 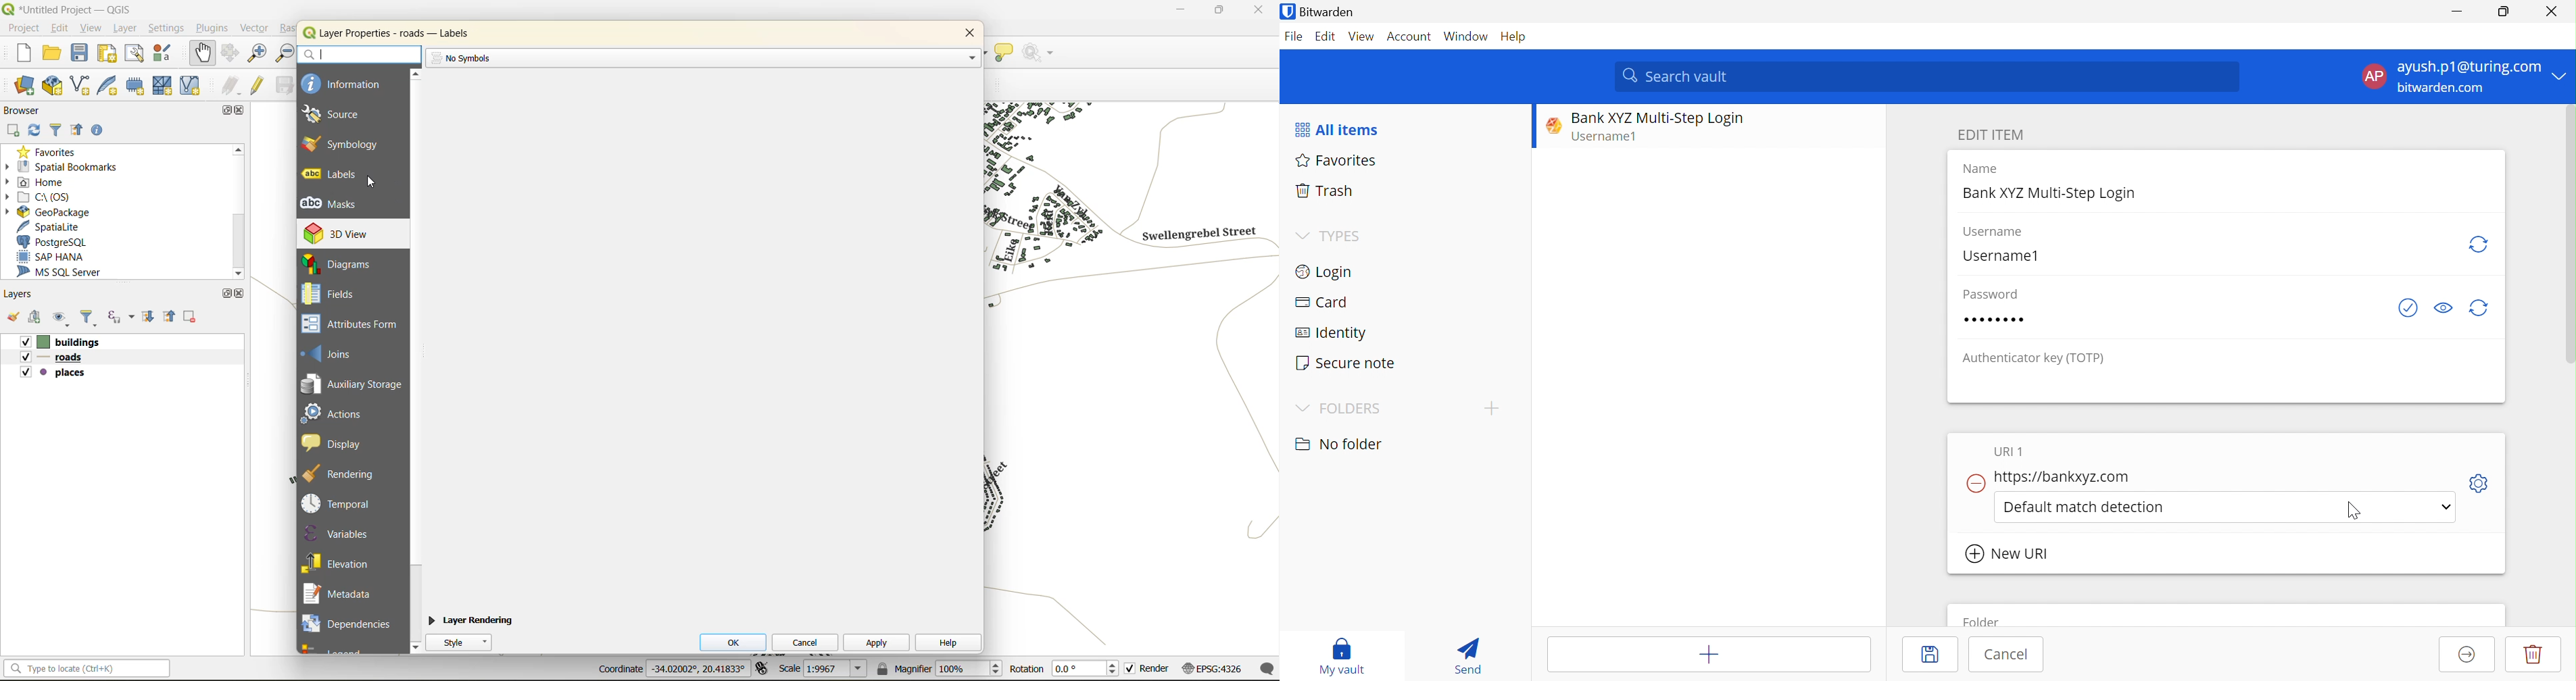 I want to click on rendering, so click(x=347, y=474).